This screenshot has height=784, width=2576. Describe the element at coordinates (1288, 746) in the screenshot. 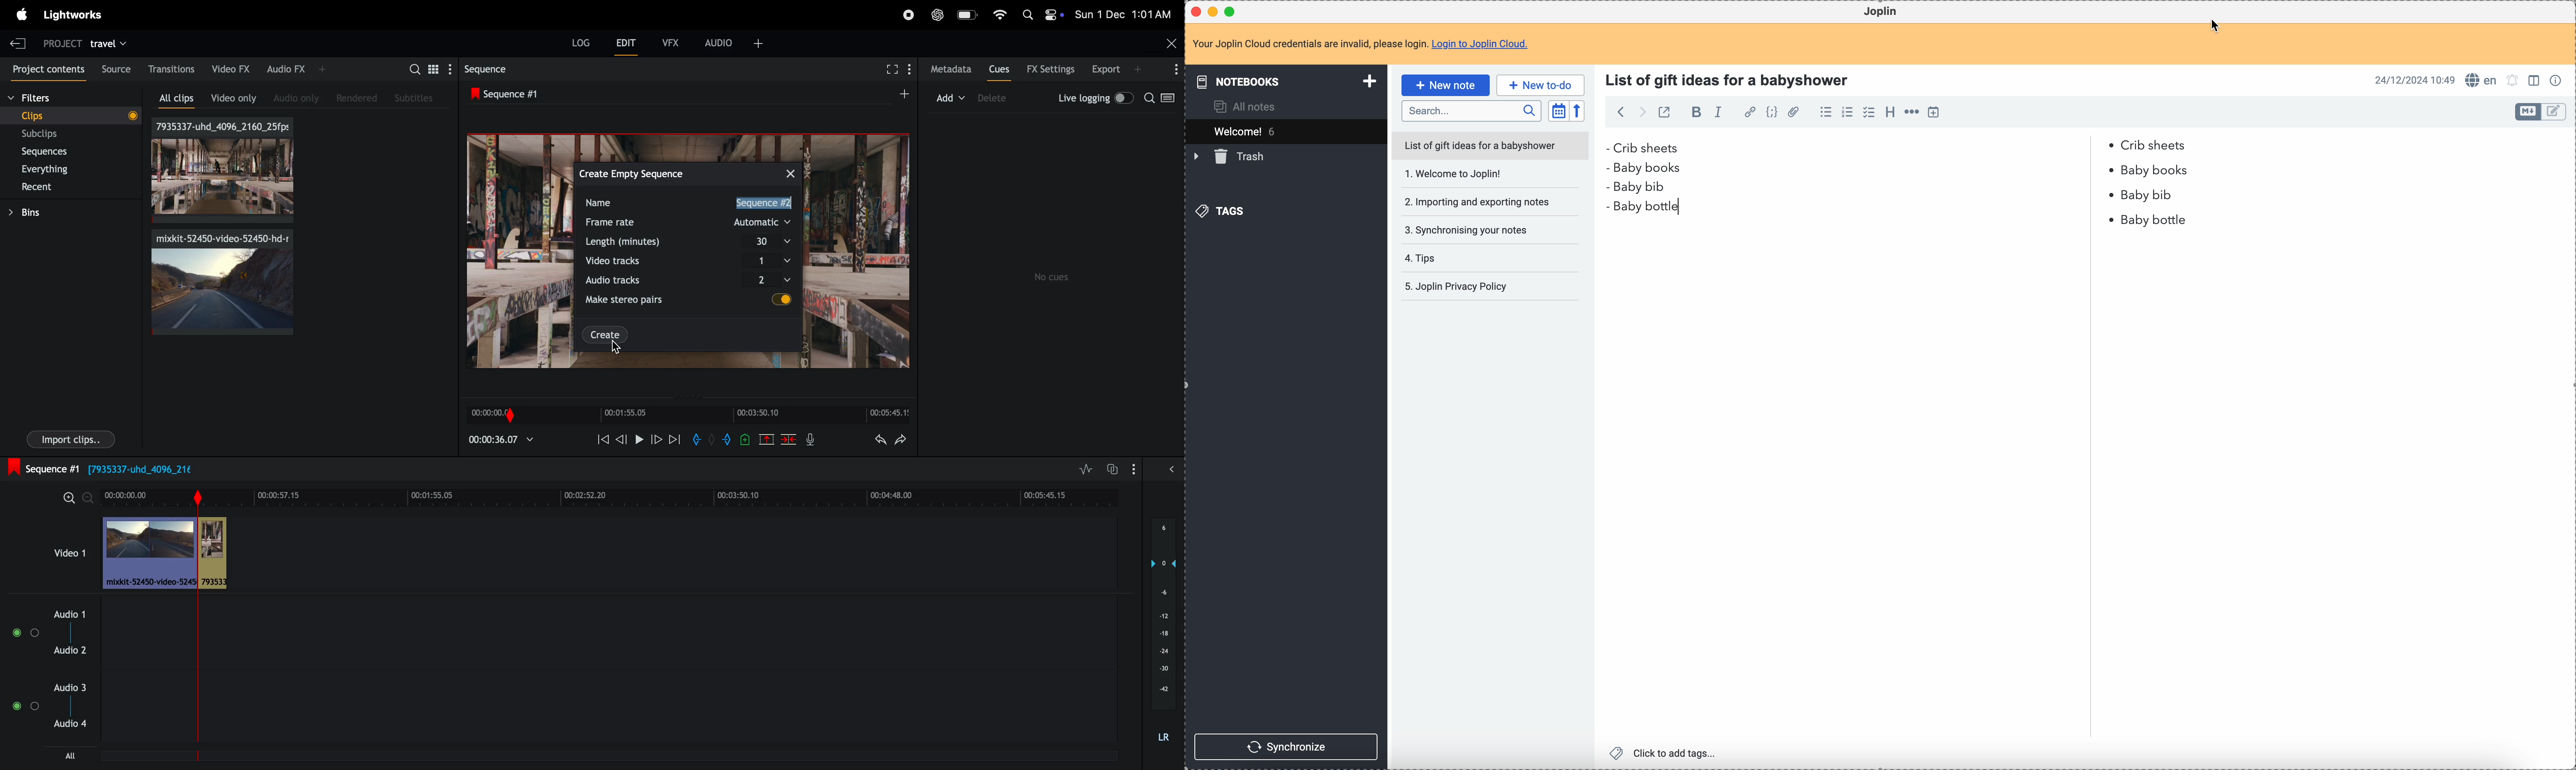

I see `synchronize` at that location.